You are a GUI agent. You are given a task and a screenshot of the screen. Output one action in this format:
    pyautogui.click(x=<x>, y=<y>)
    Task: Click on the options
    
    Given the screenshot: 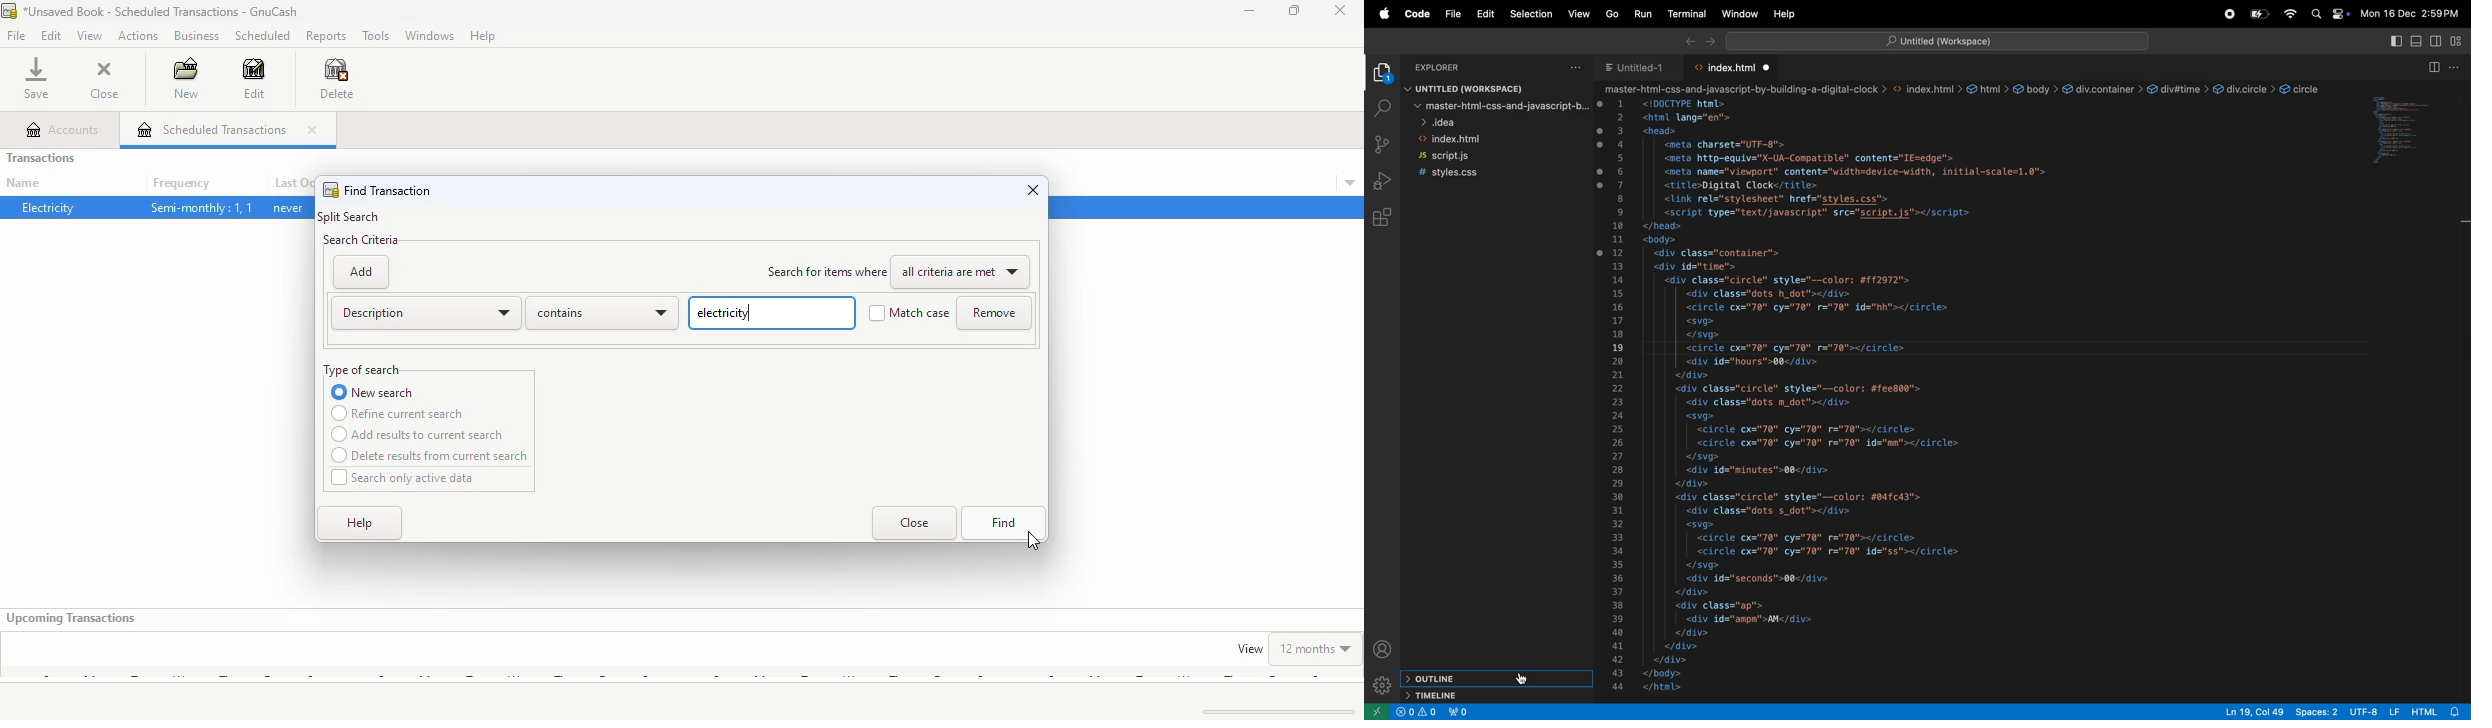 What is the action you would take?
    pyautogui.click(x=2456, y=67)
    